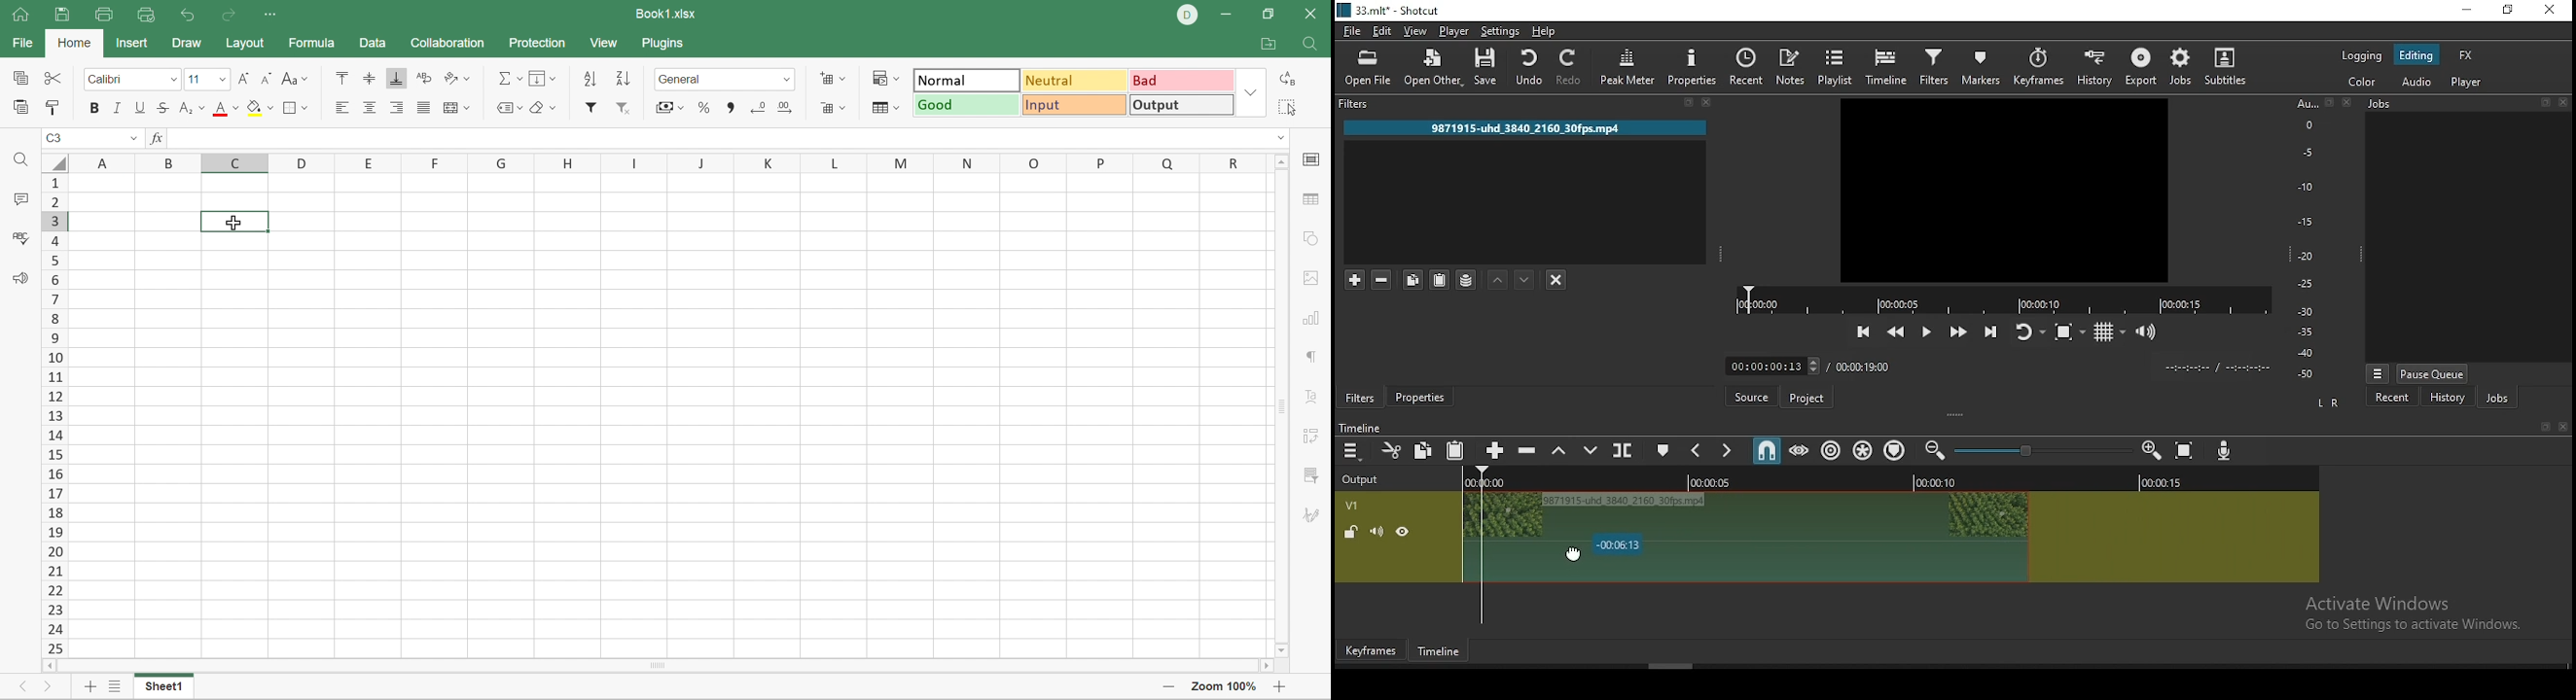 The width and height of the screenshot is (2576, 700). Describe the element at coordinates (2228, 455) in the screenshot. I see `record audio` at that location.